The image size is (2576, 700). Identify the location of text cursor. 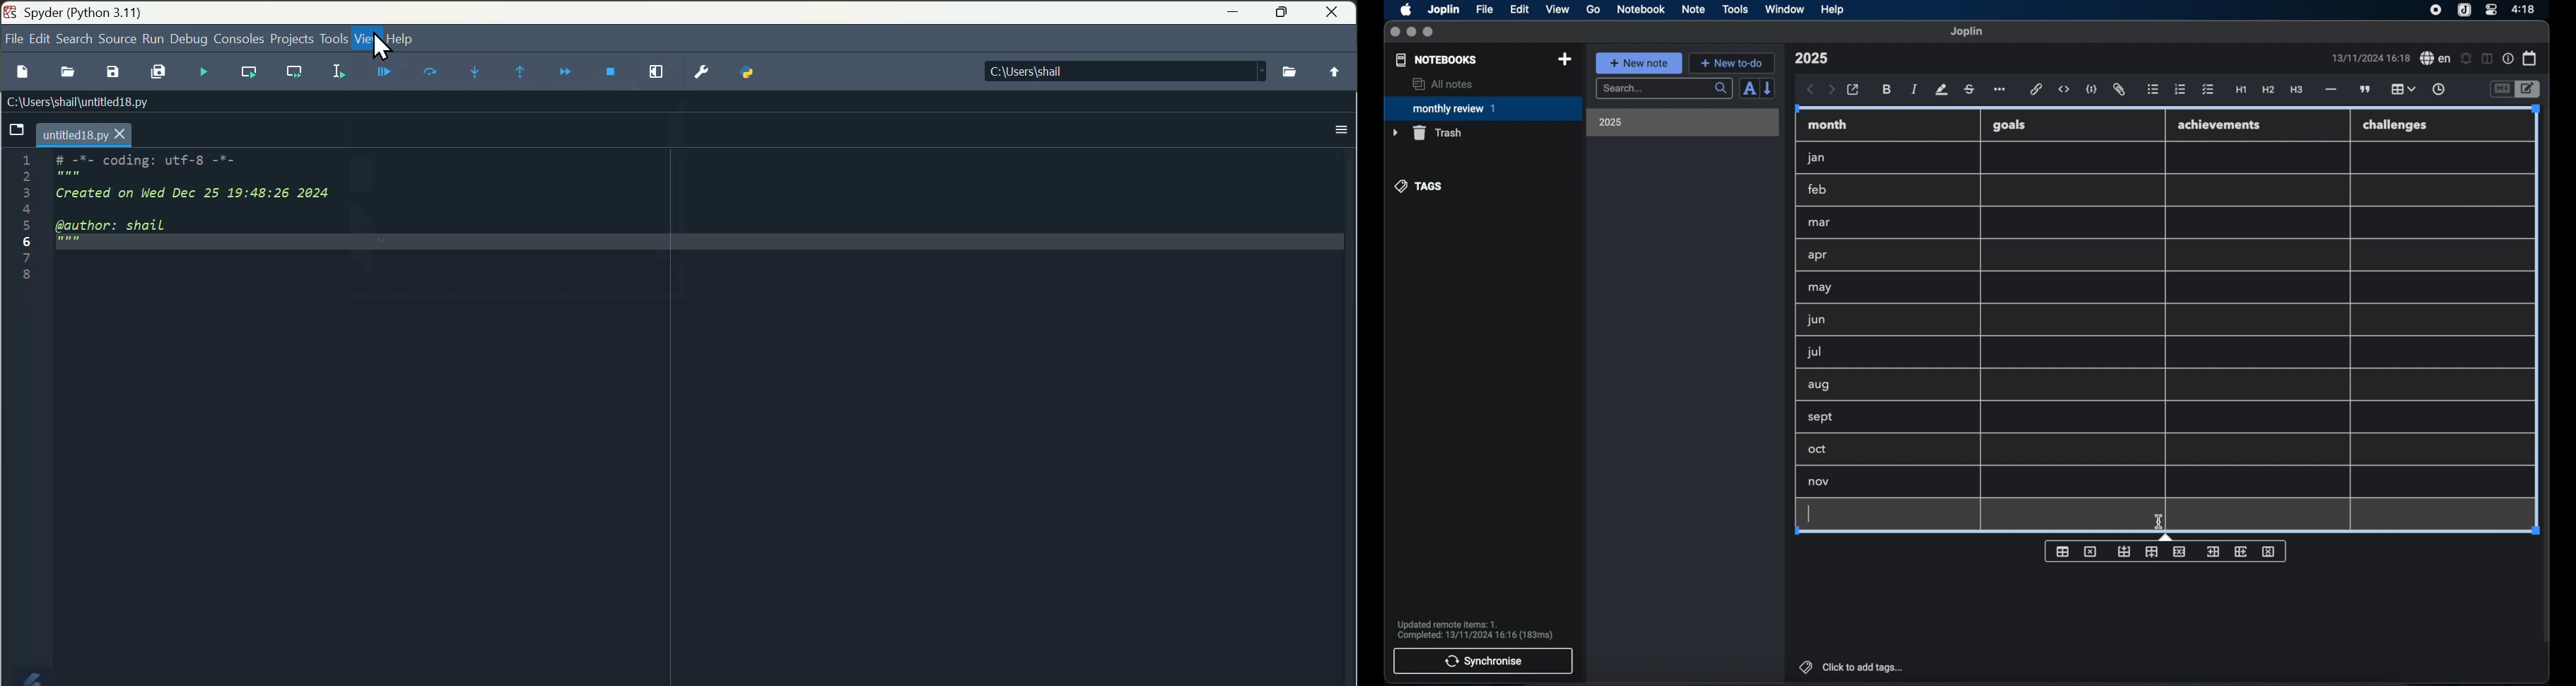
(1810, 514).